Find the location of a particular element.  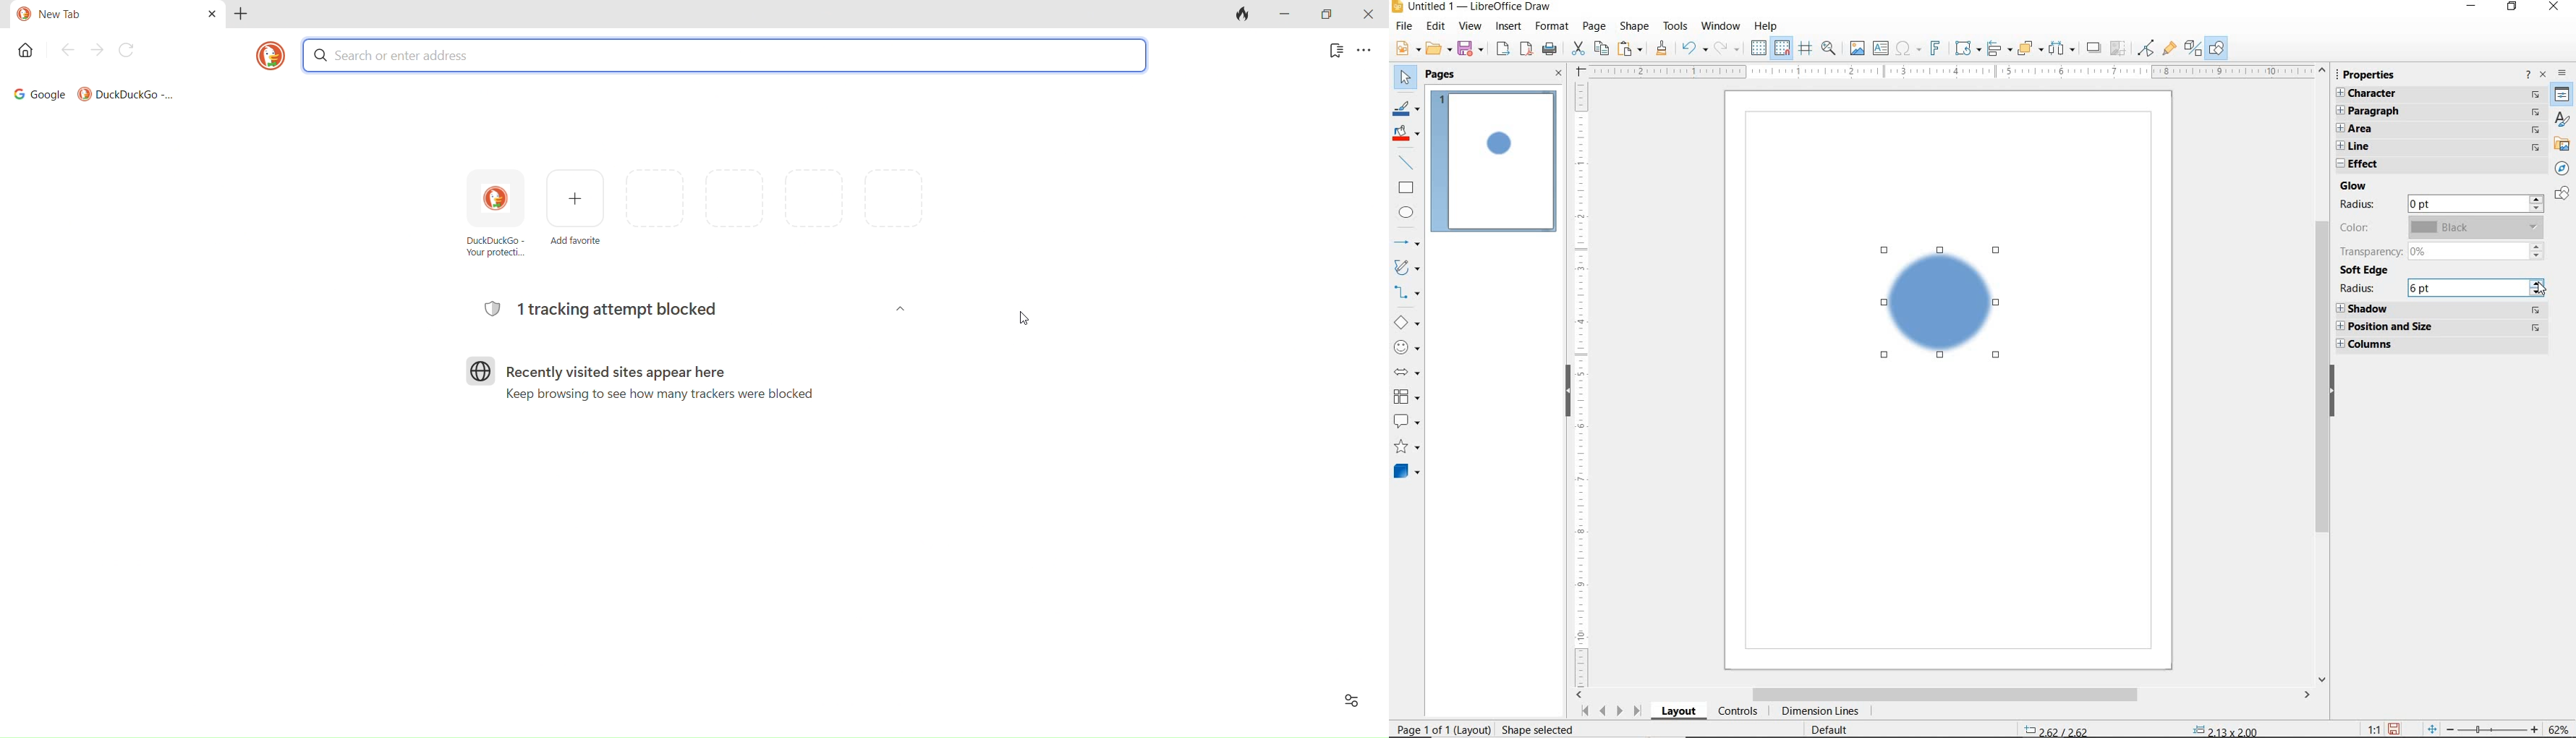

EFFECT is located at coordinates (2437, 165).